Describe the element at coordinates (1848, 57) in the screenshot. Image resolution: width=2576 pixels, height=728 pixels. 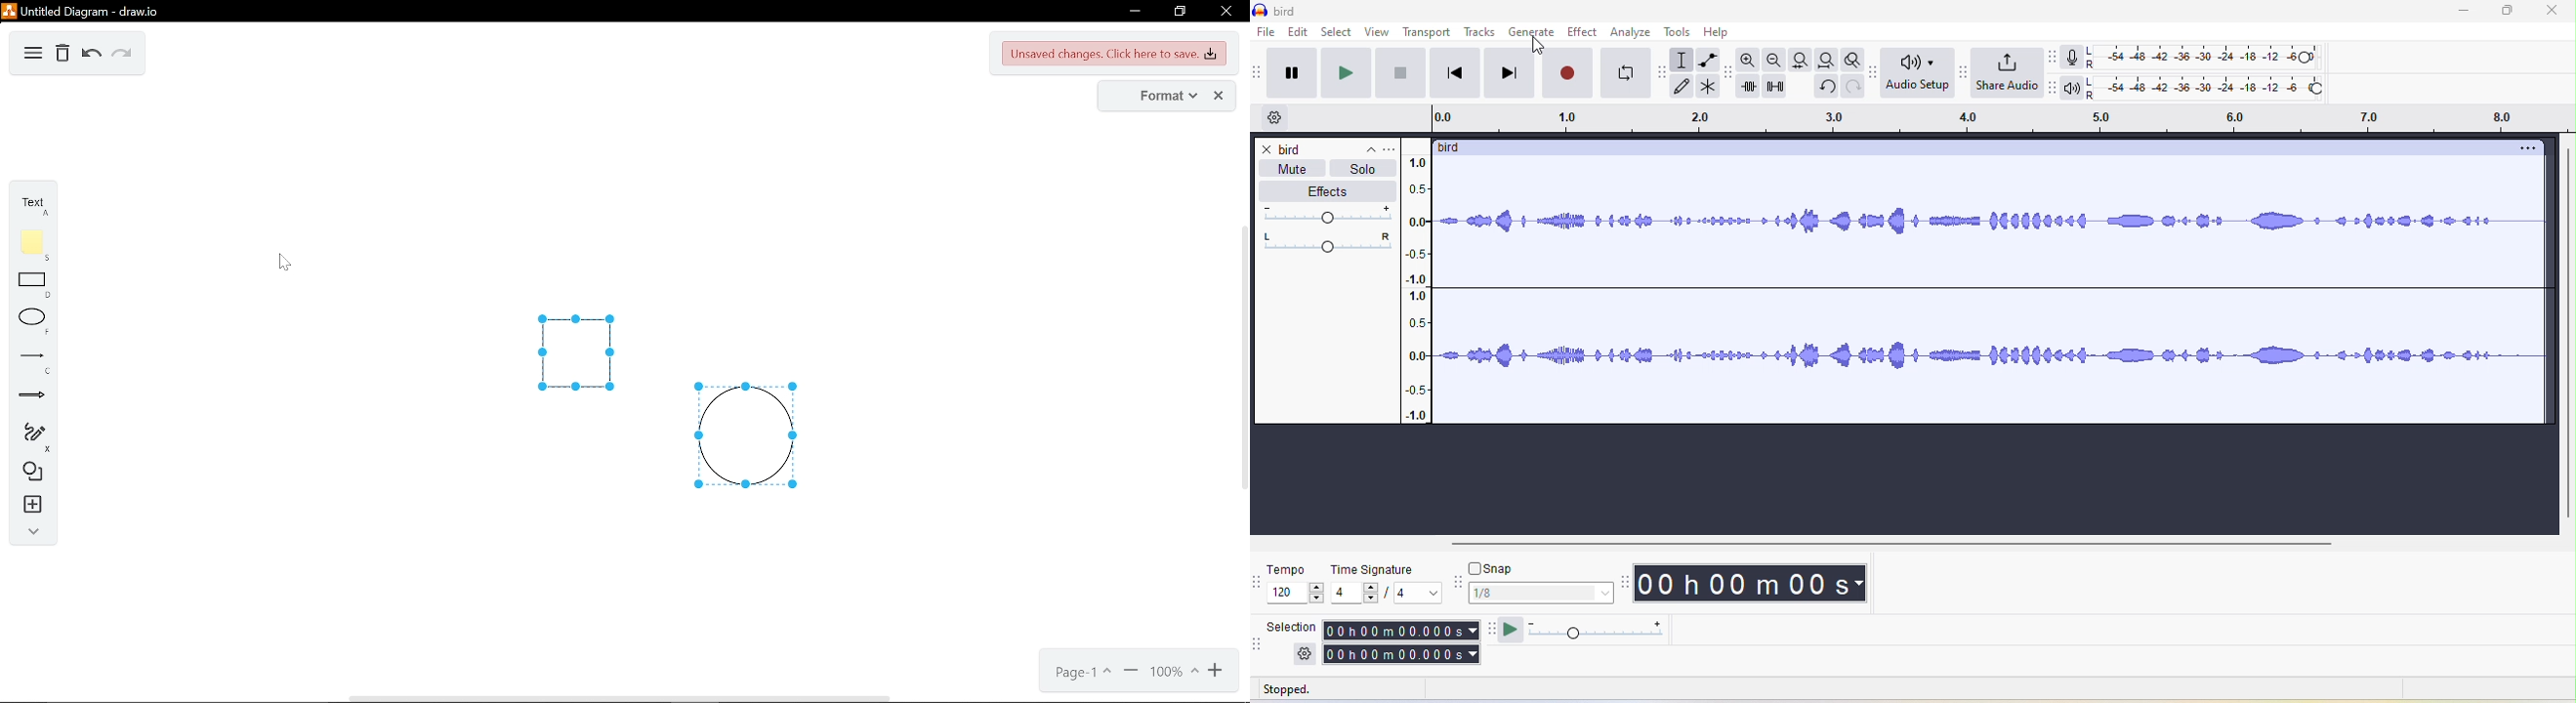
I see `zoom toggle ` at that location.